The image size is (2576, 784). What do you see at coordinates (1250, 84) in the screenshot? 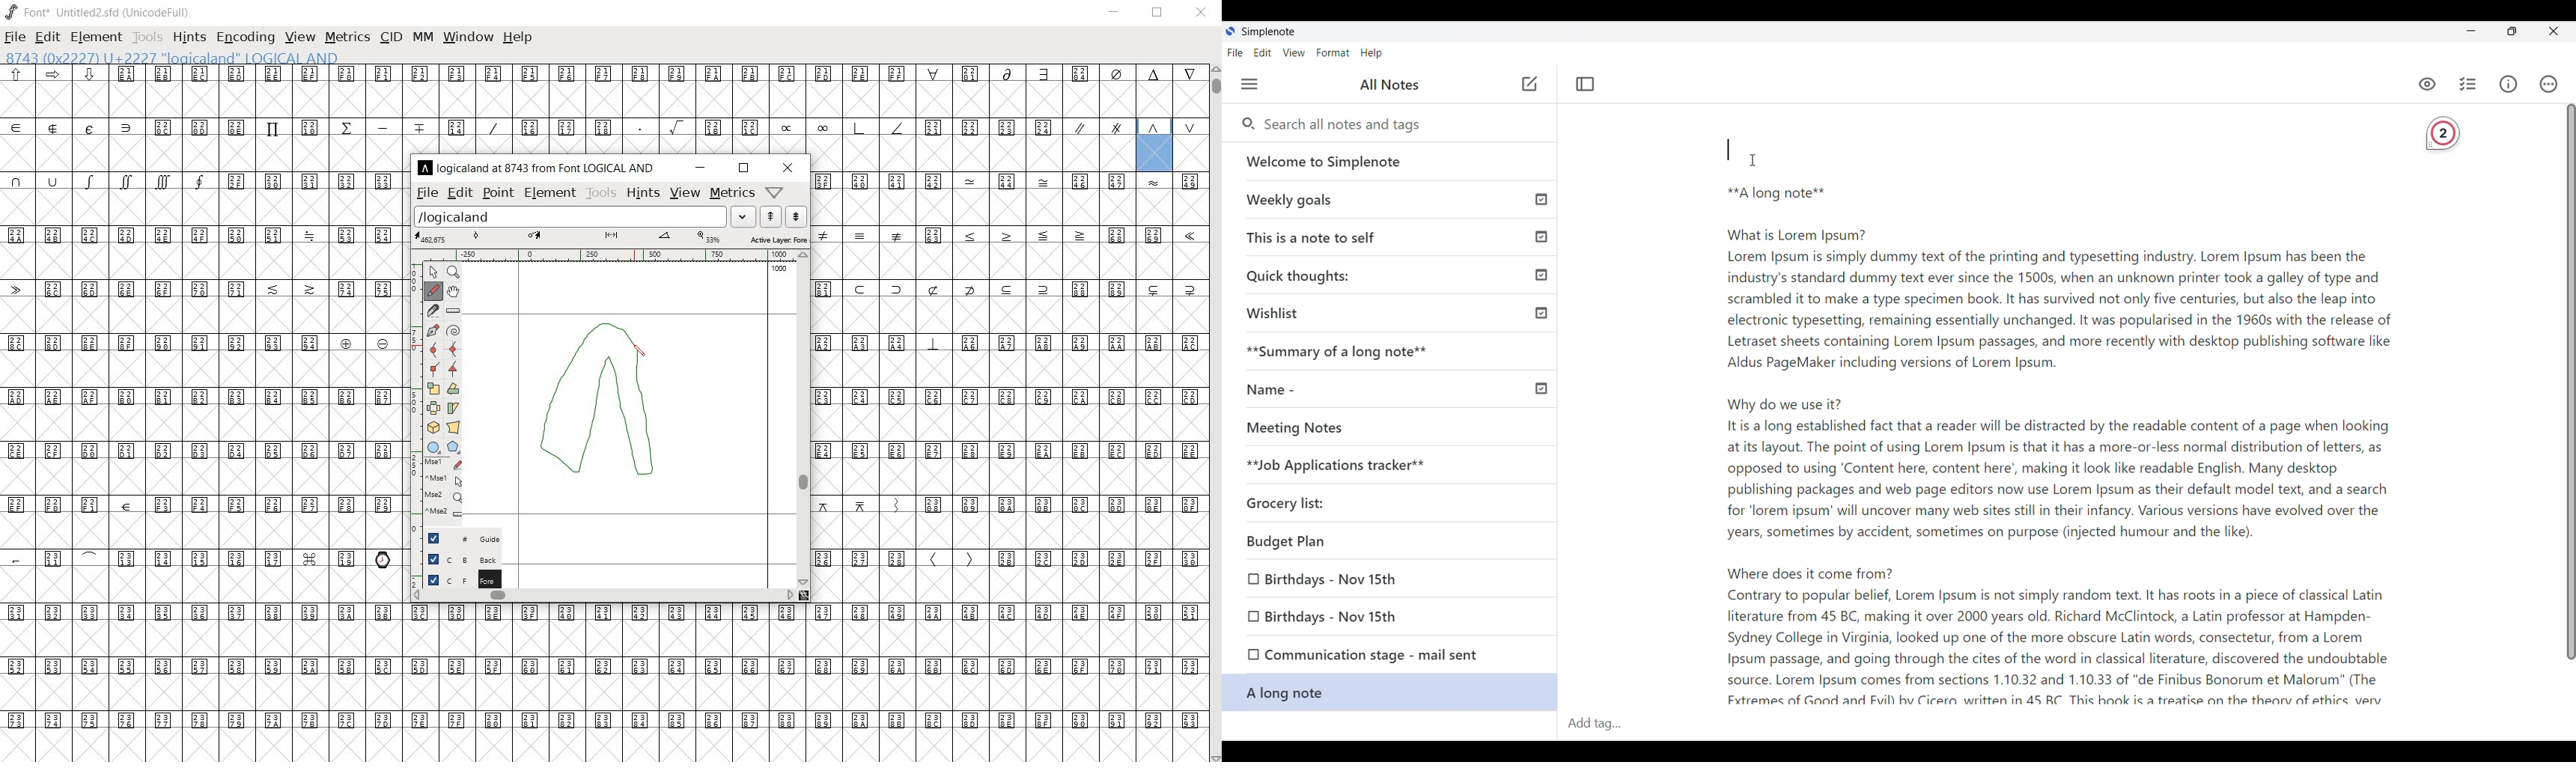
I see `Menu` at bounding box center [1250, 84].